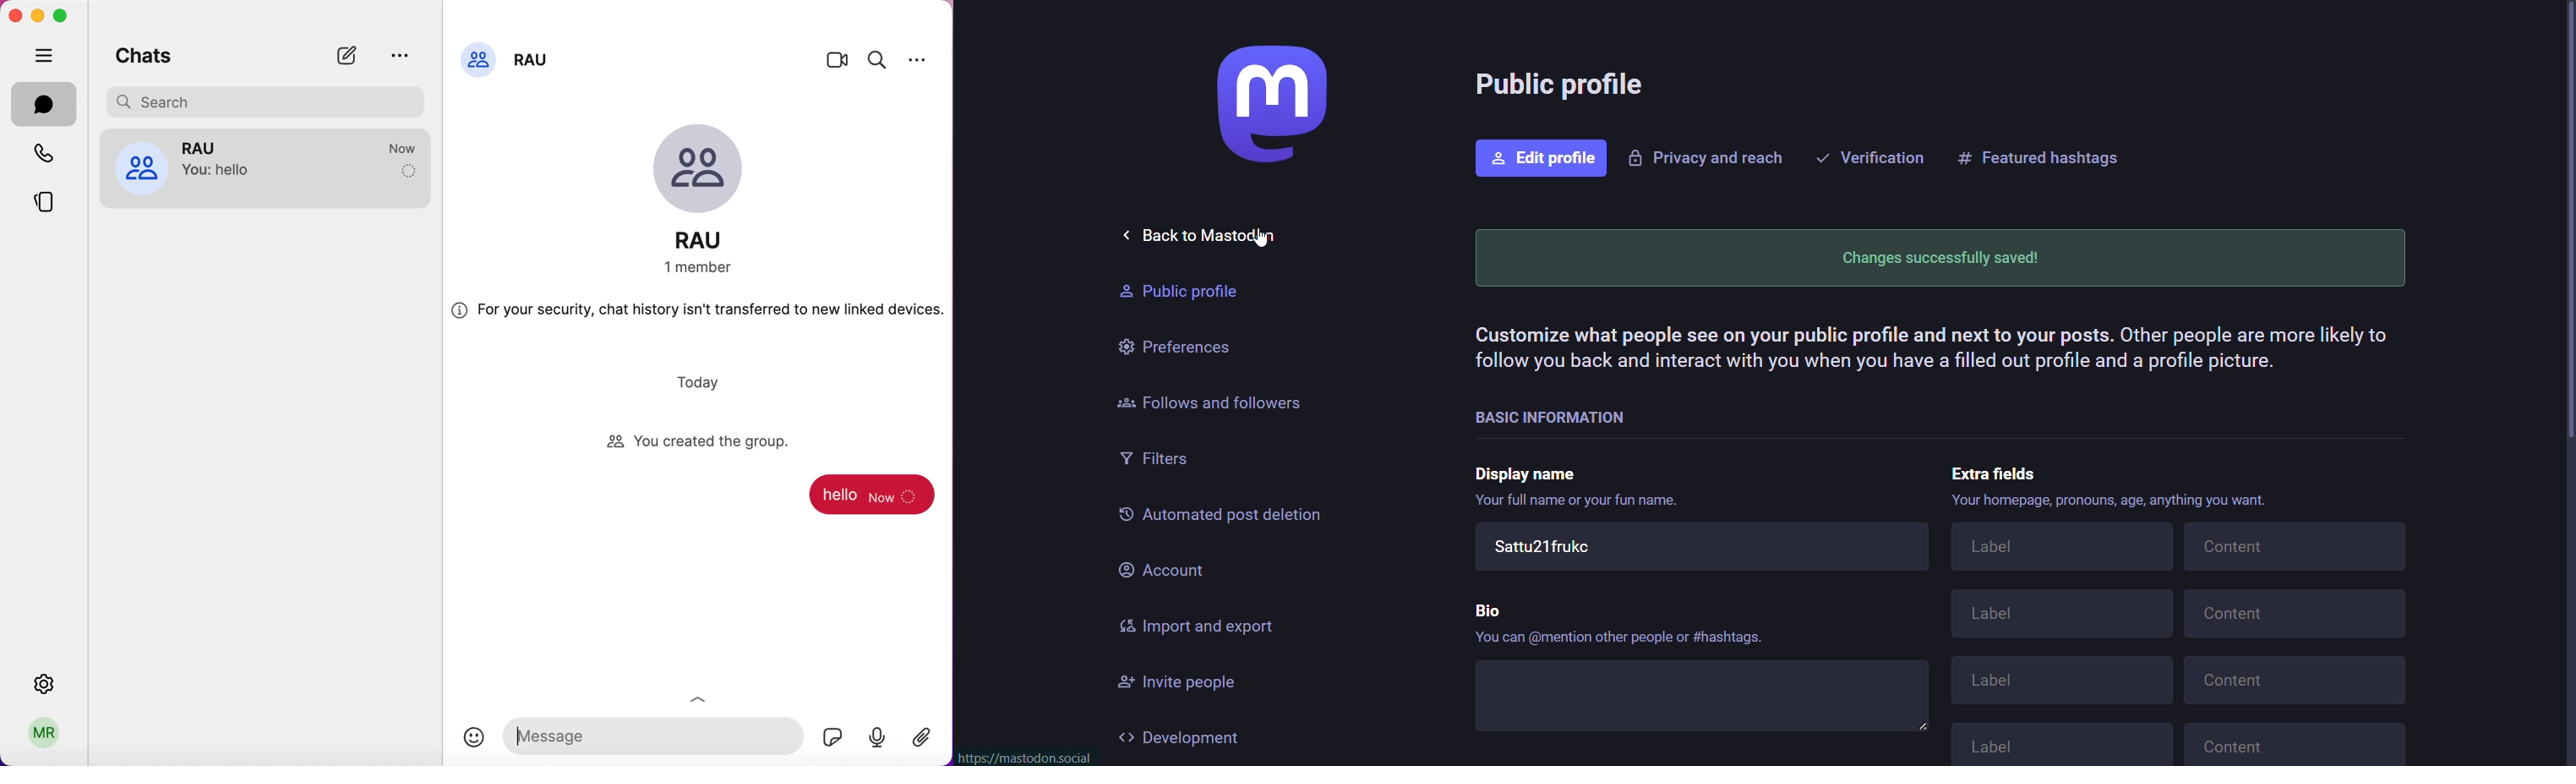 Image resolution: width=2576 pixels, height=784 pixels. I want to click on chats, so click(144, 53).